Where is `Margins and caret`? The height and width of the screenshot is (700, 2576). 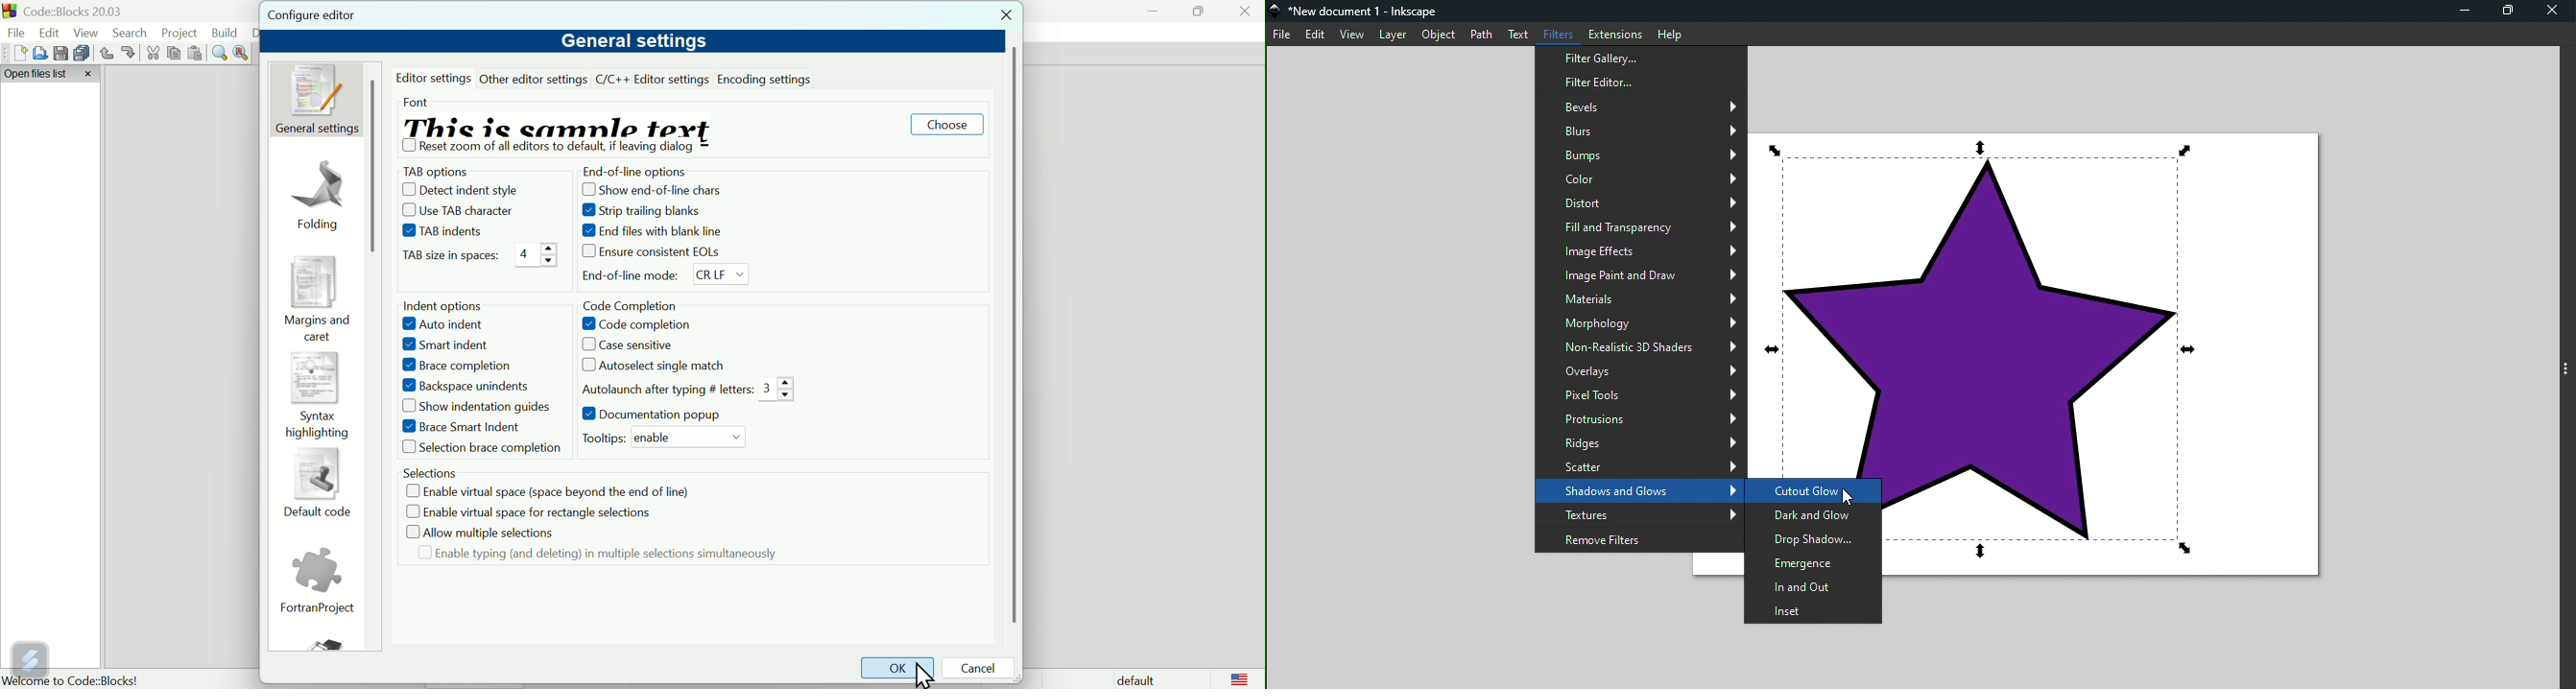 Margins and caret is located at coordinates (315, 298).